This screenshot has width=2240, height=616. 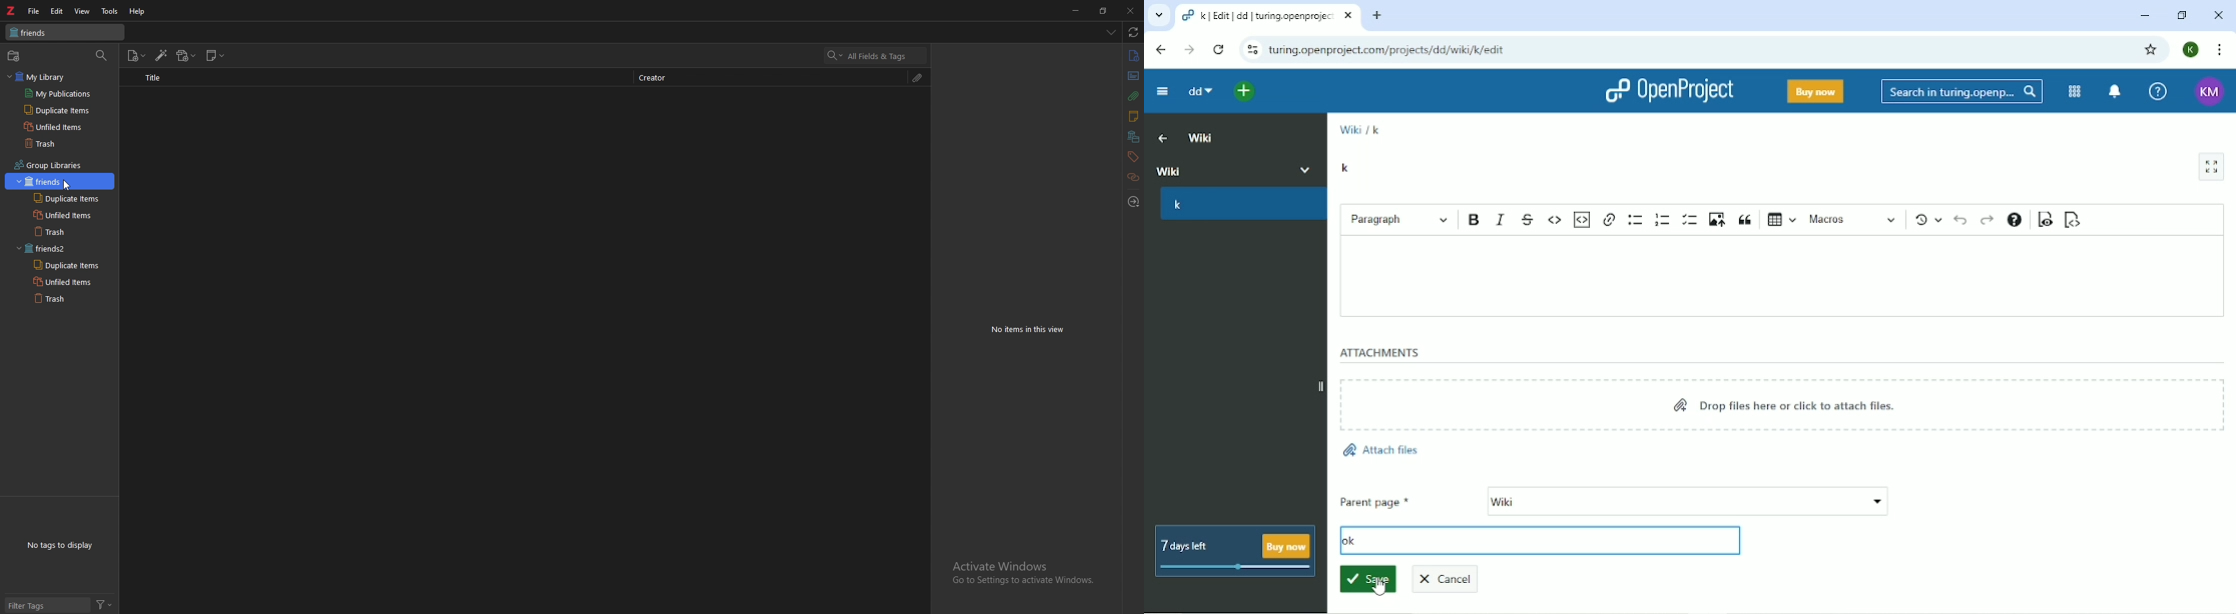 I want to click on OpenProject, so click(x=1667, y=92).